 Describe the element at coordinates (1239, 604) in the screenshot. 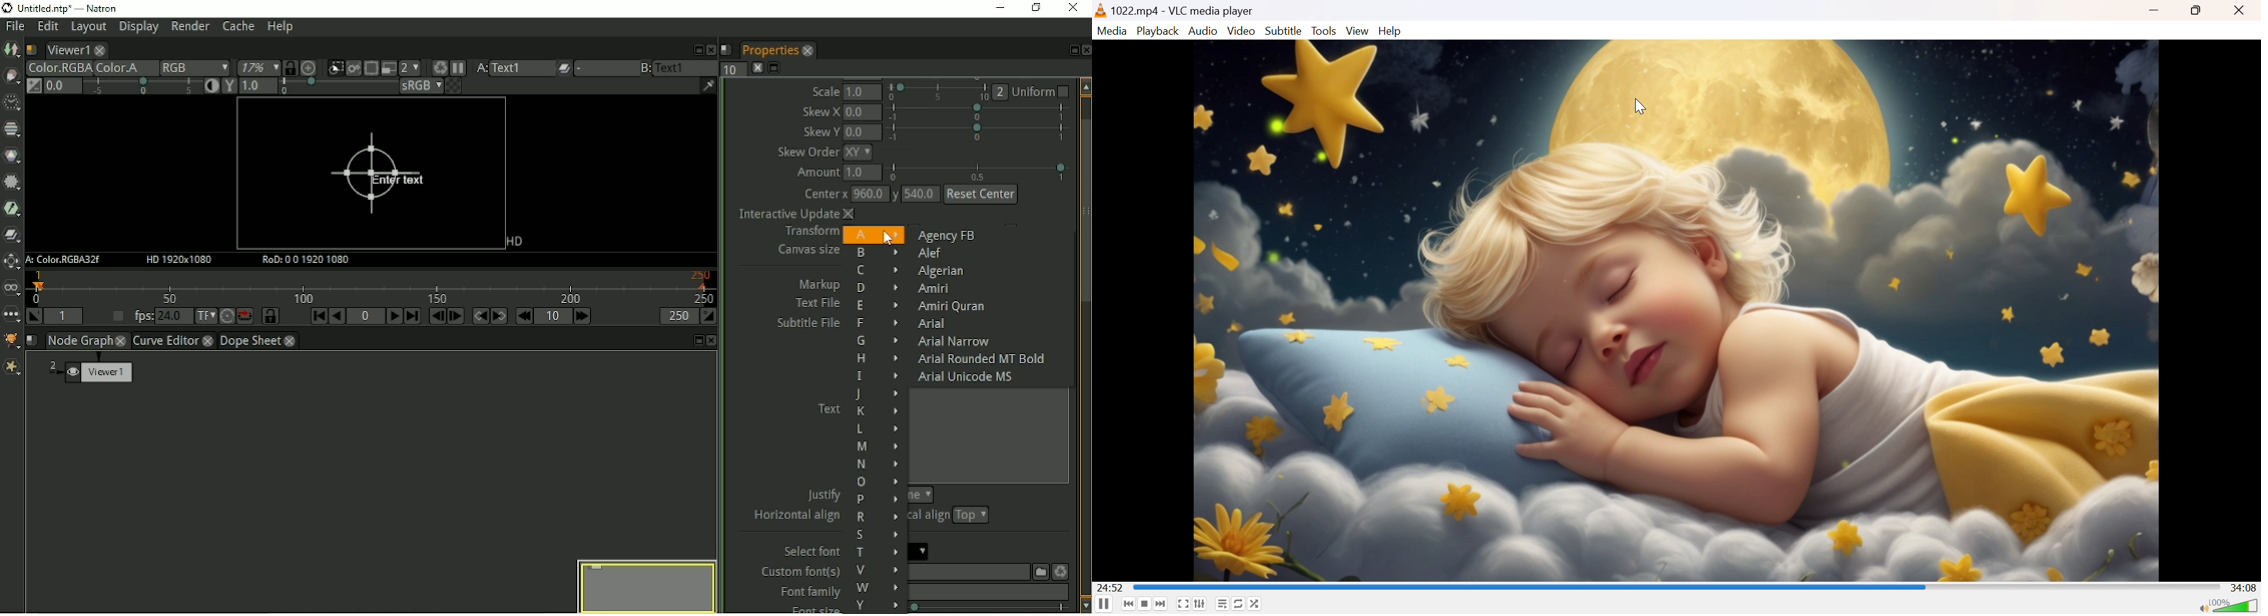

I see `Click to toggle between loop all, loop one and no loop` at that location.